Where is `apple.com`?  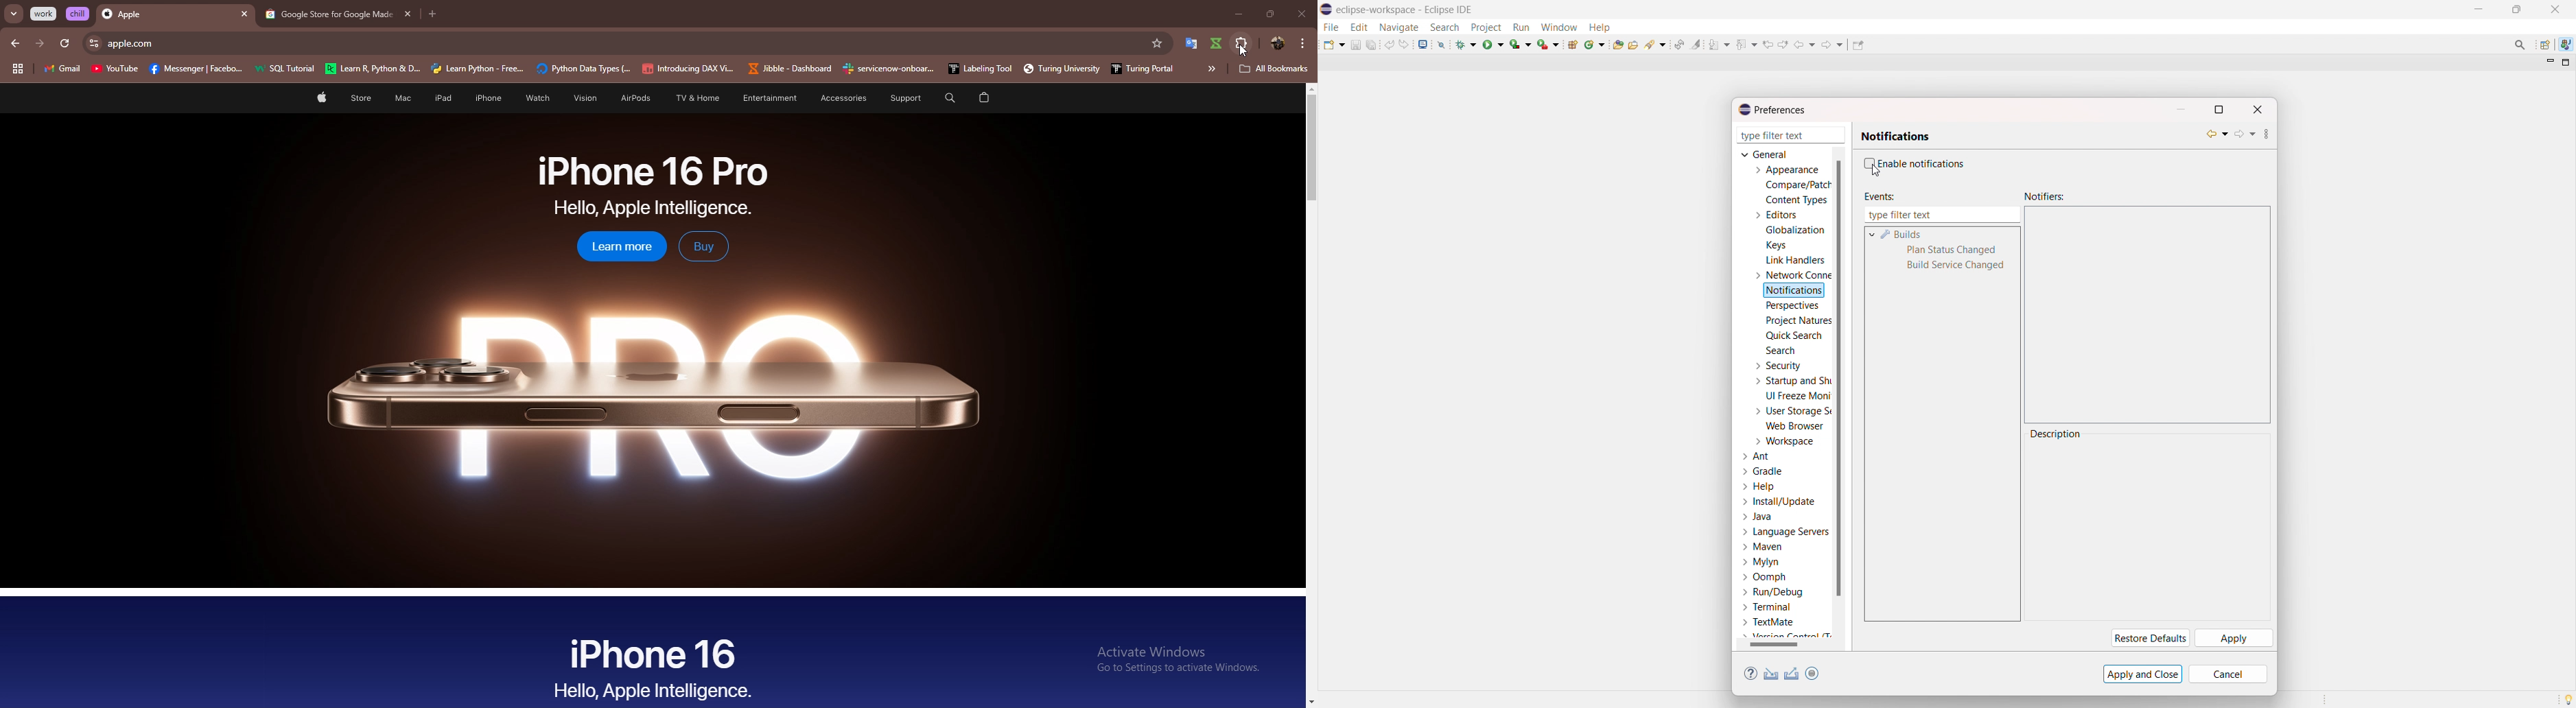 apple.com is located at coordinates (622, 43).